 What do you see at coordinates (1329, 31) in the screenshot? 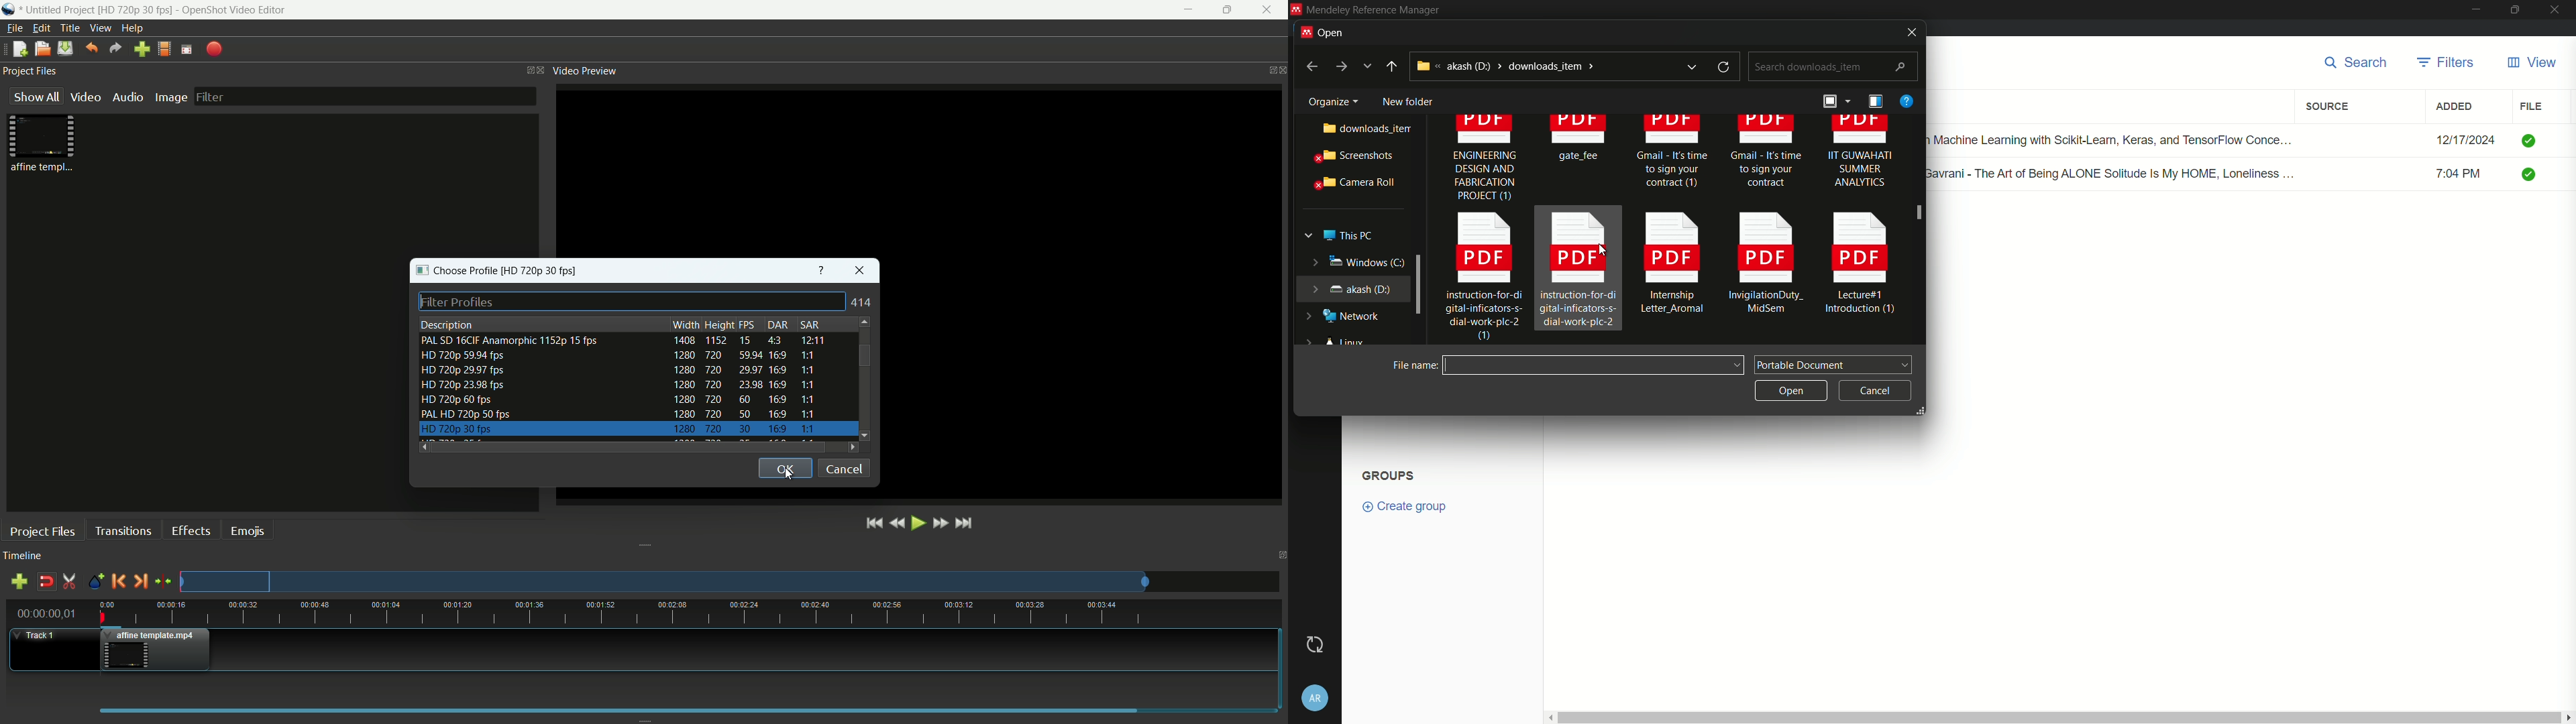
I see `open` at bounding box center [1329, 31].